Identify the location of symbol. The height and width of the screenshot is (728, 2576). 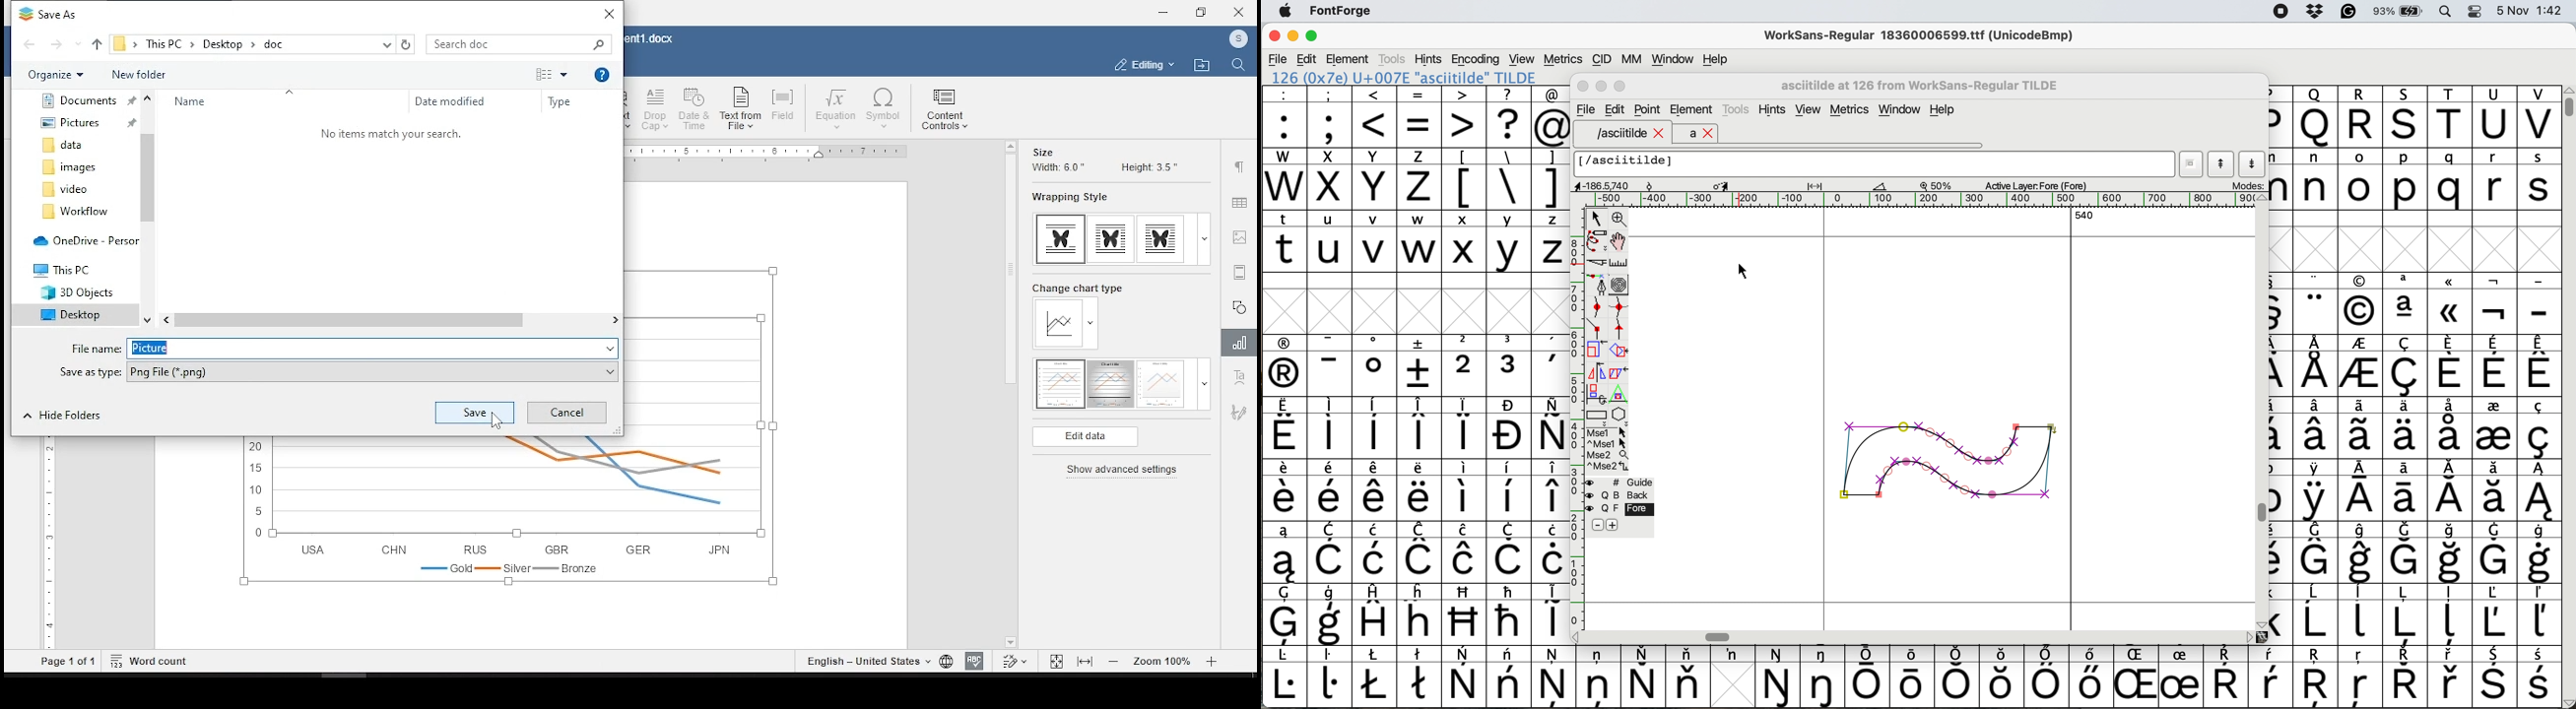
(1733, 654).